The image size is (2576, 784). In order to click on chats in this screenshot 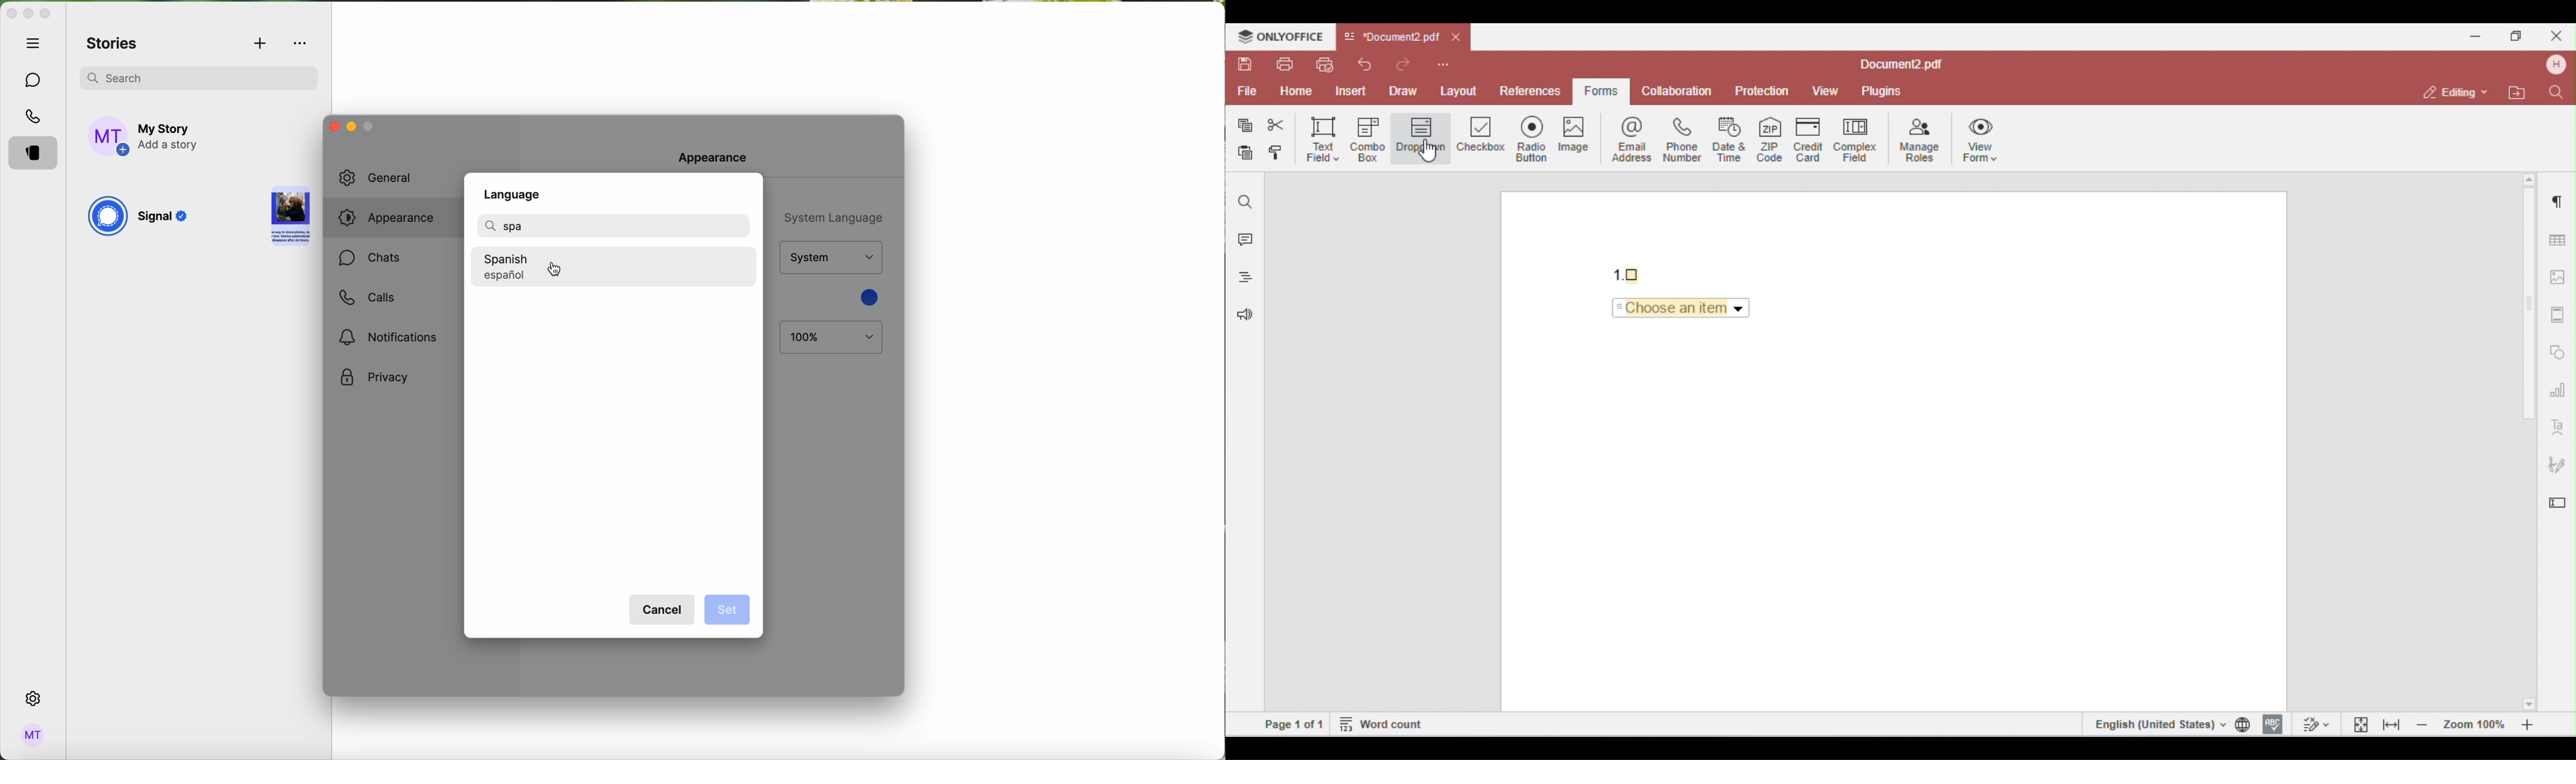, I will do `click(34, 81)`.